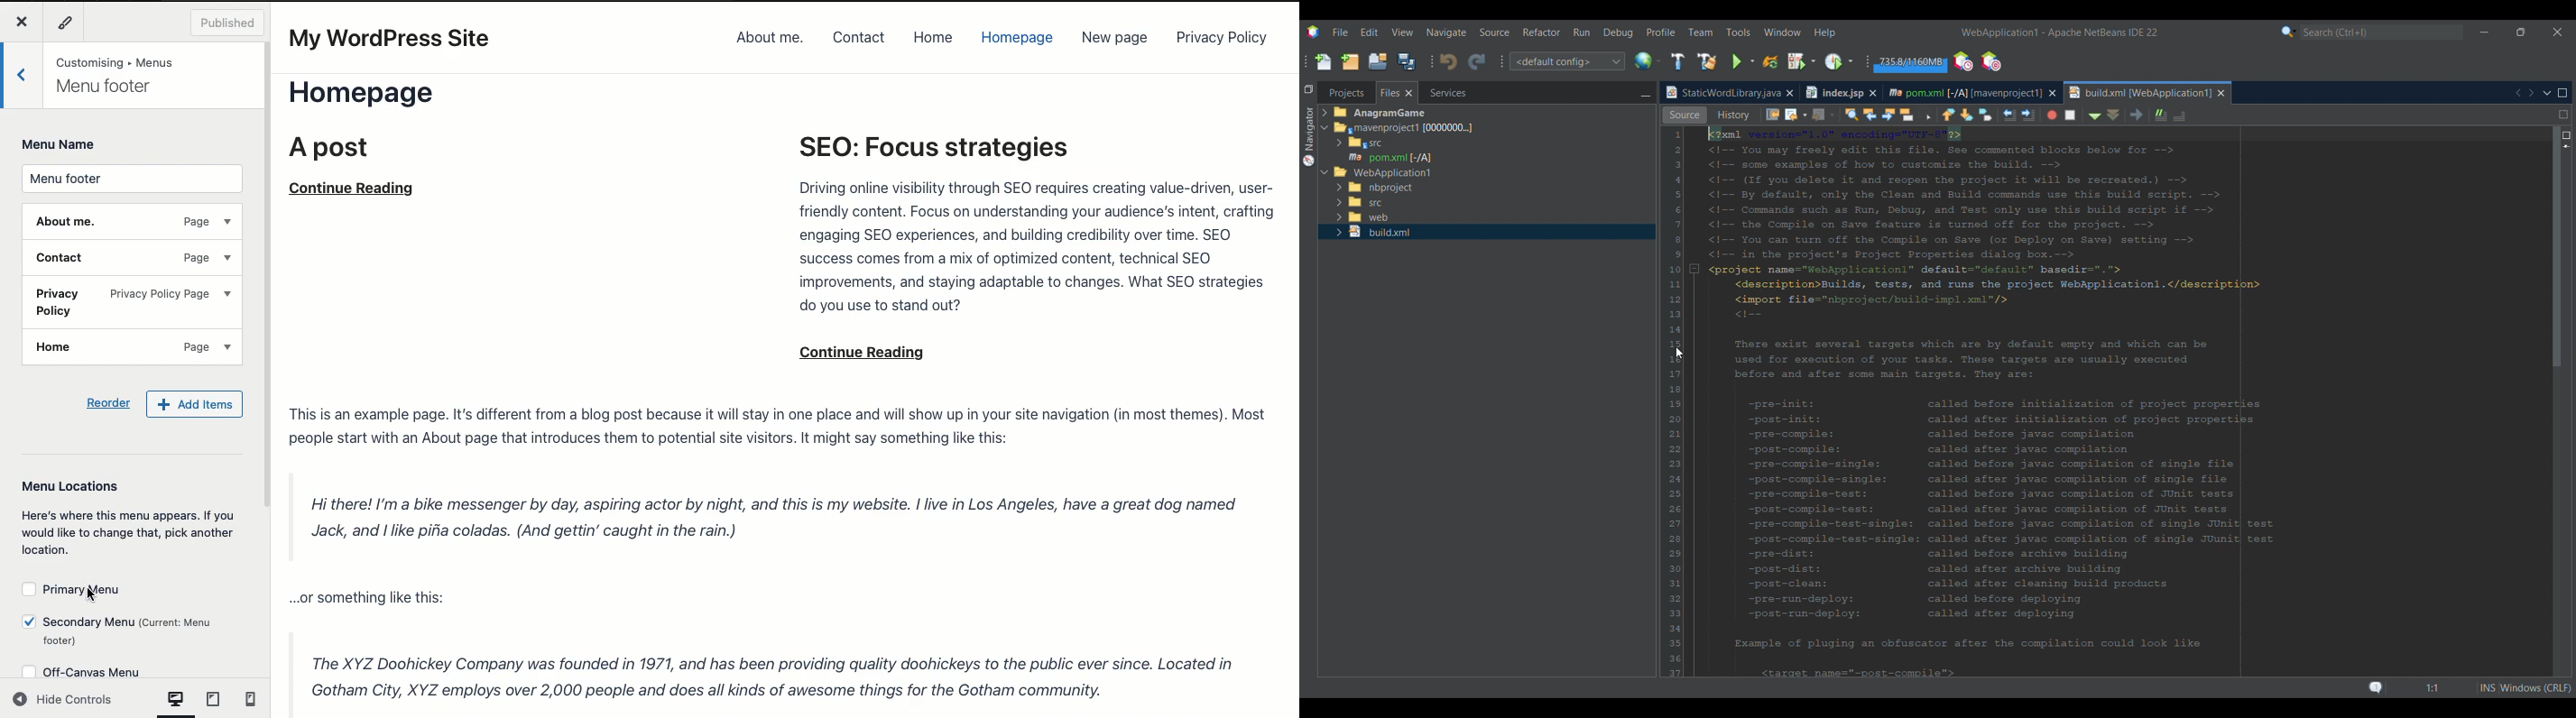  Describe the element at coordinates (109, 401) in the screenshot. I see `Reorder` at that location.